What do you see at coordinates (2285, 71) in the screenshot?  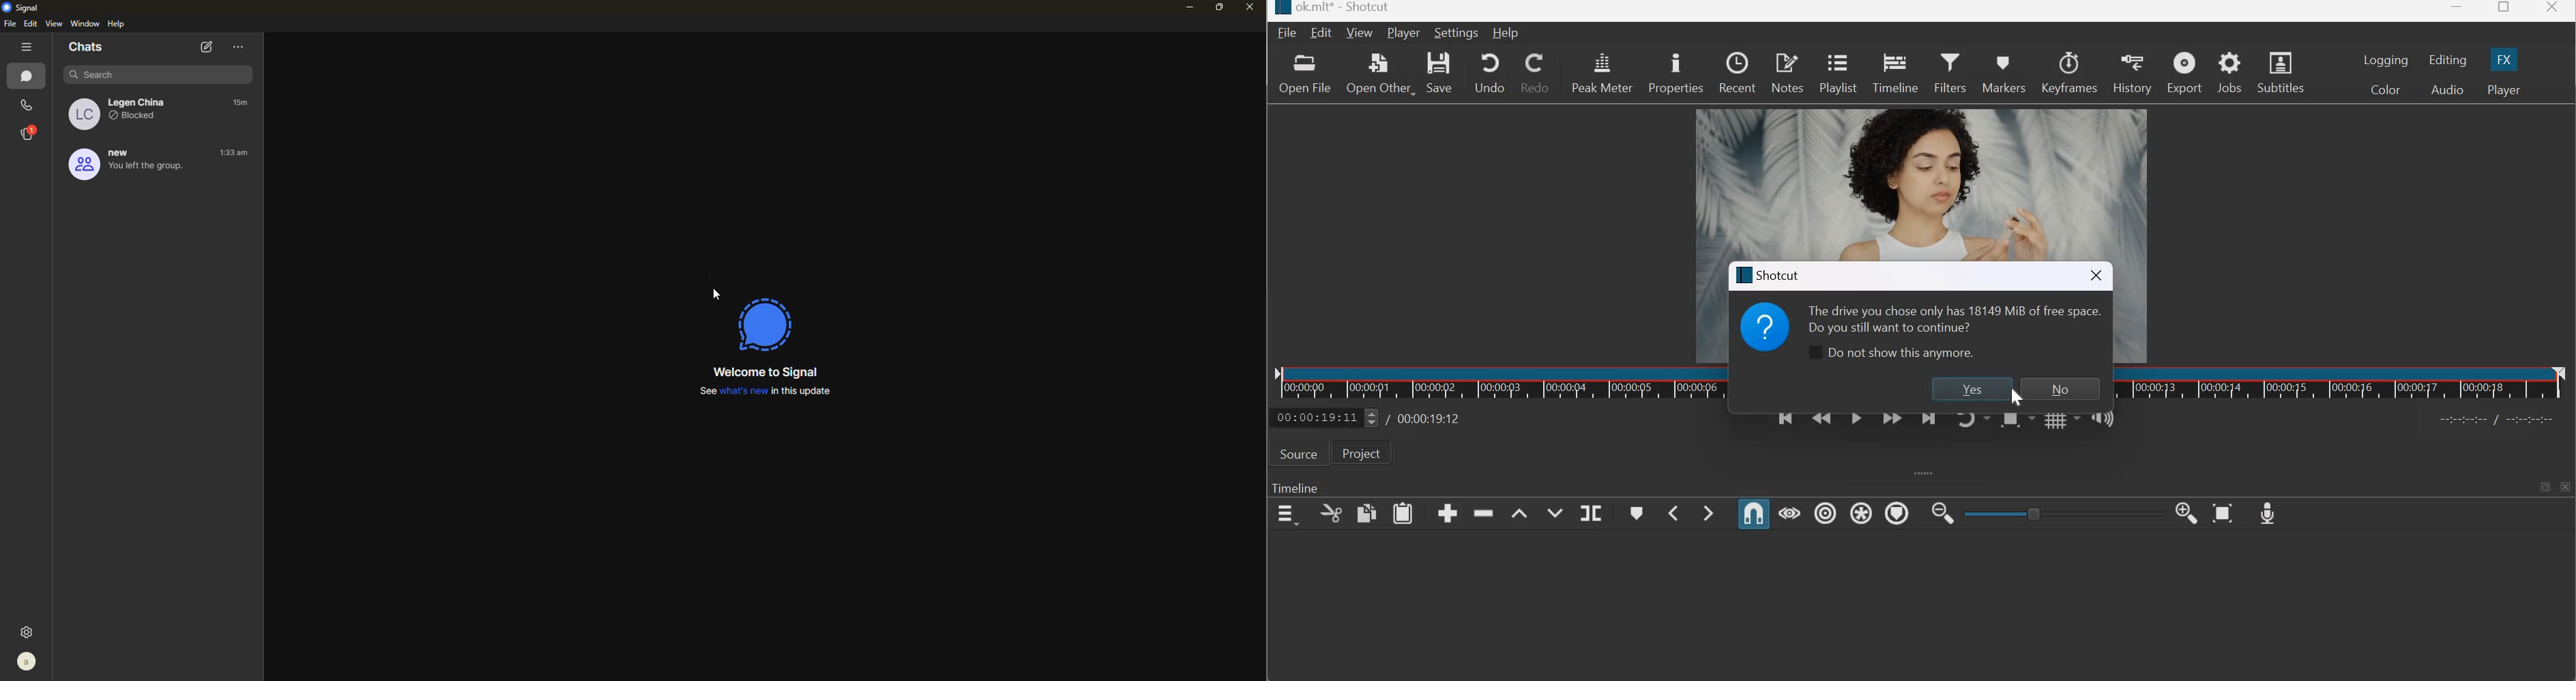 I see `Subtitles` at bounding box center [2285, 71].